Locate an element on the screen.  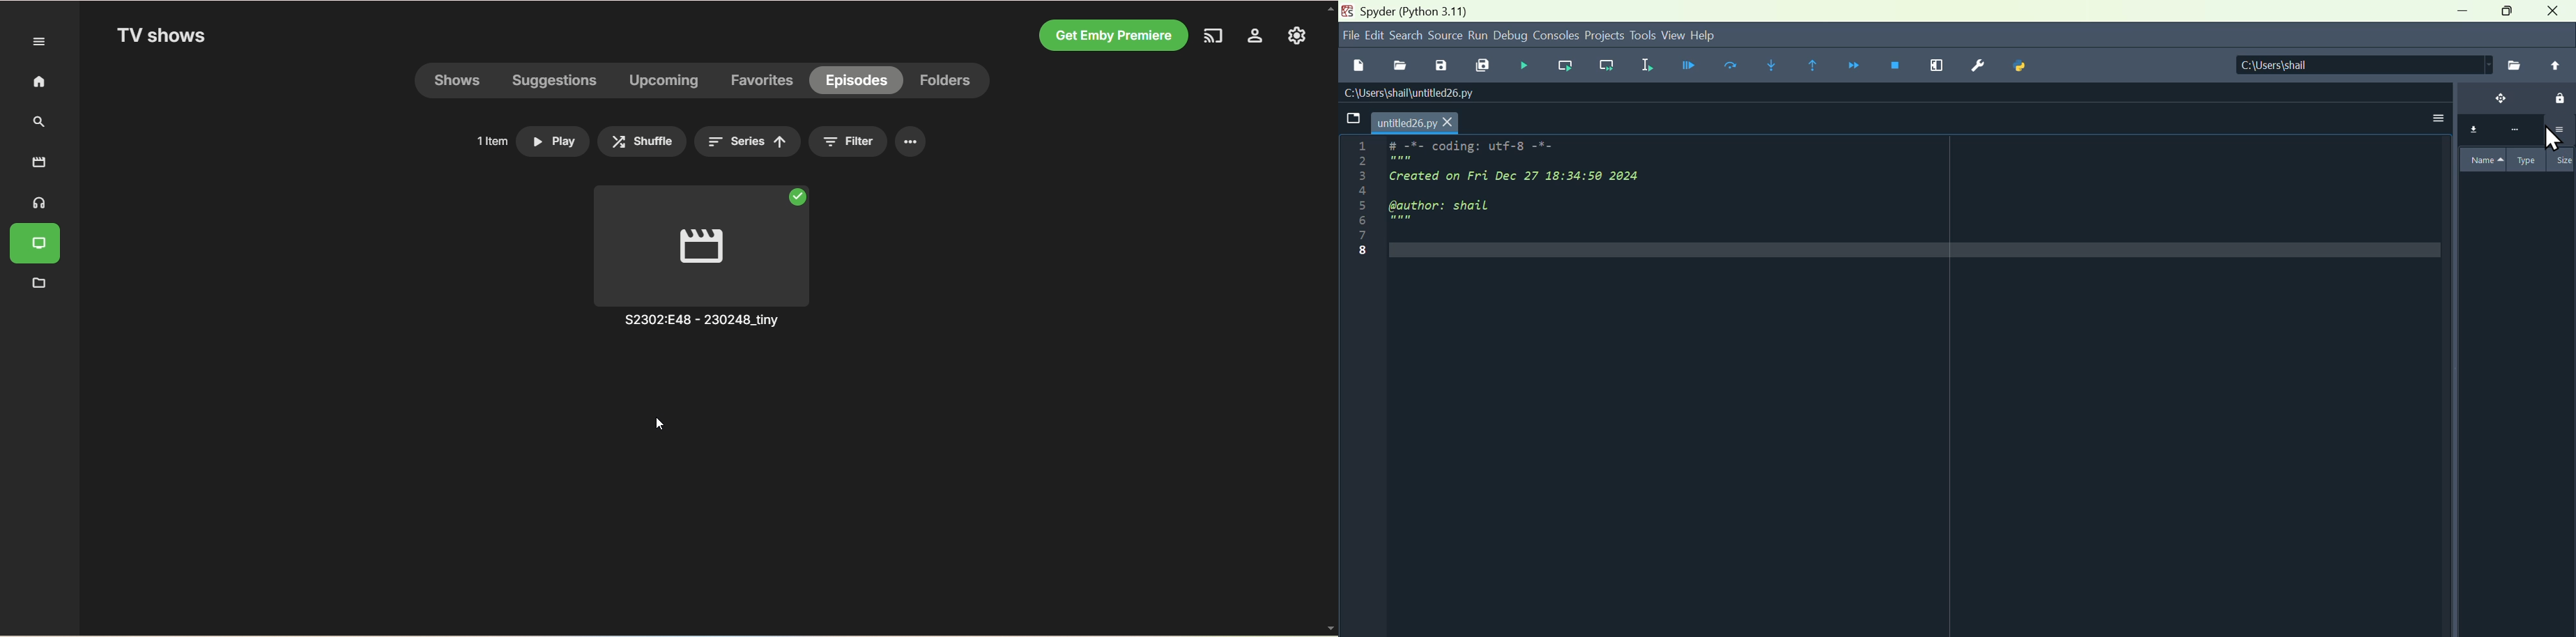
New file is located at coordinates (1358, 63).